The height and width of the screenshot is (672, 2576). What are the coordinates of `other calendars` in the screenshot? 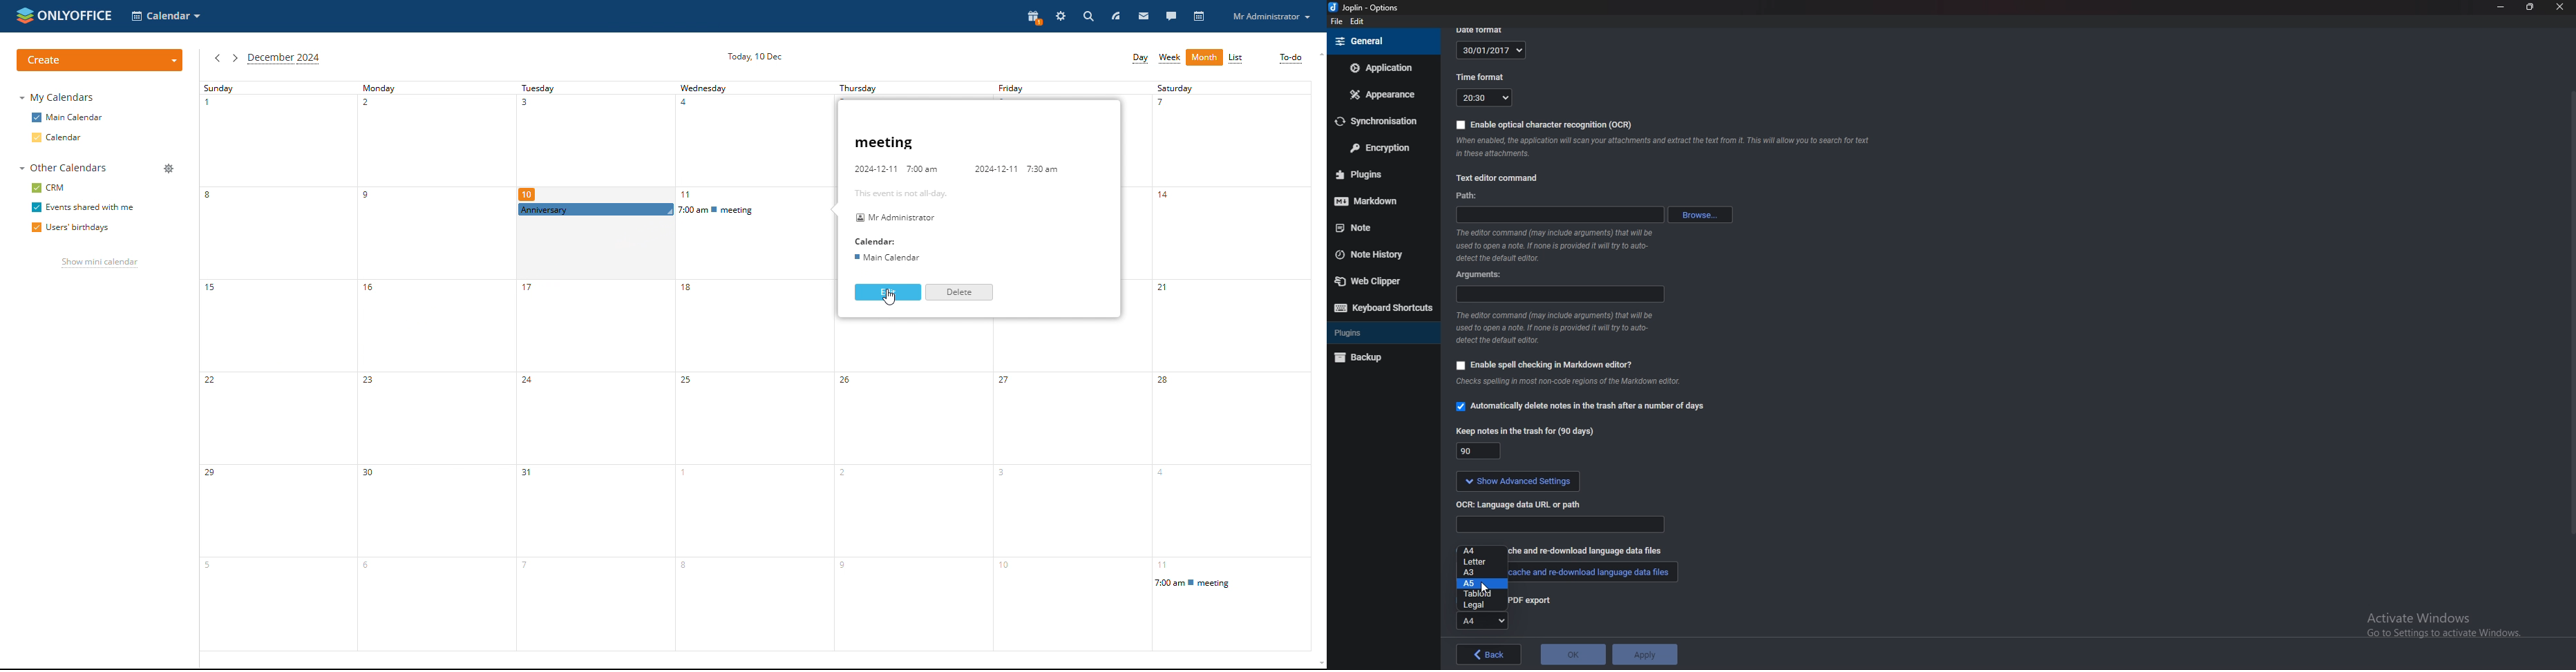 It's located at (66, 169).